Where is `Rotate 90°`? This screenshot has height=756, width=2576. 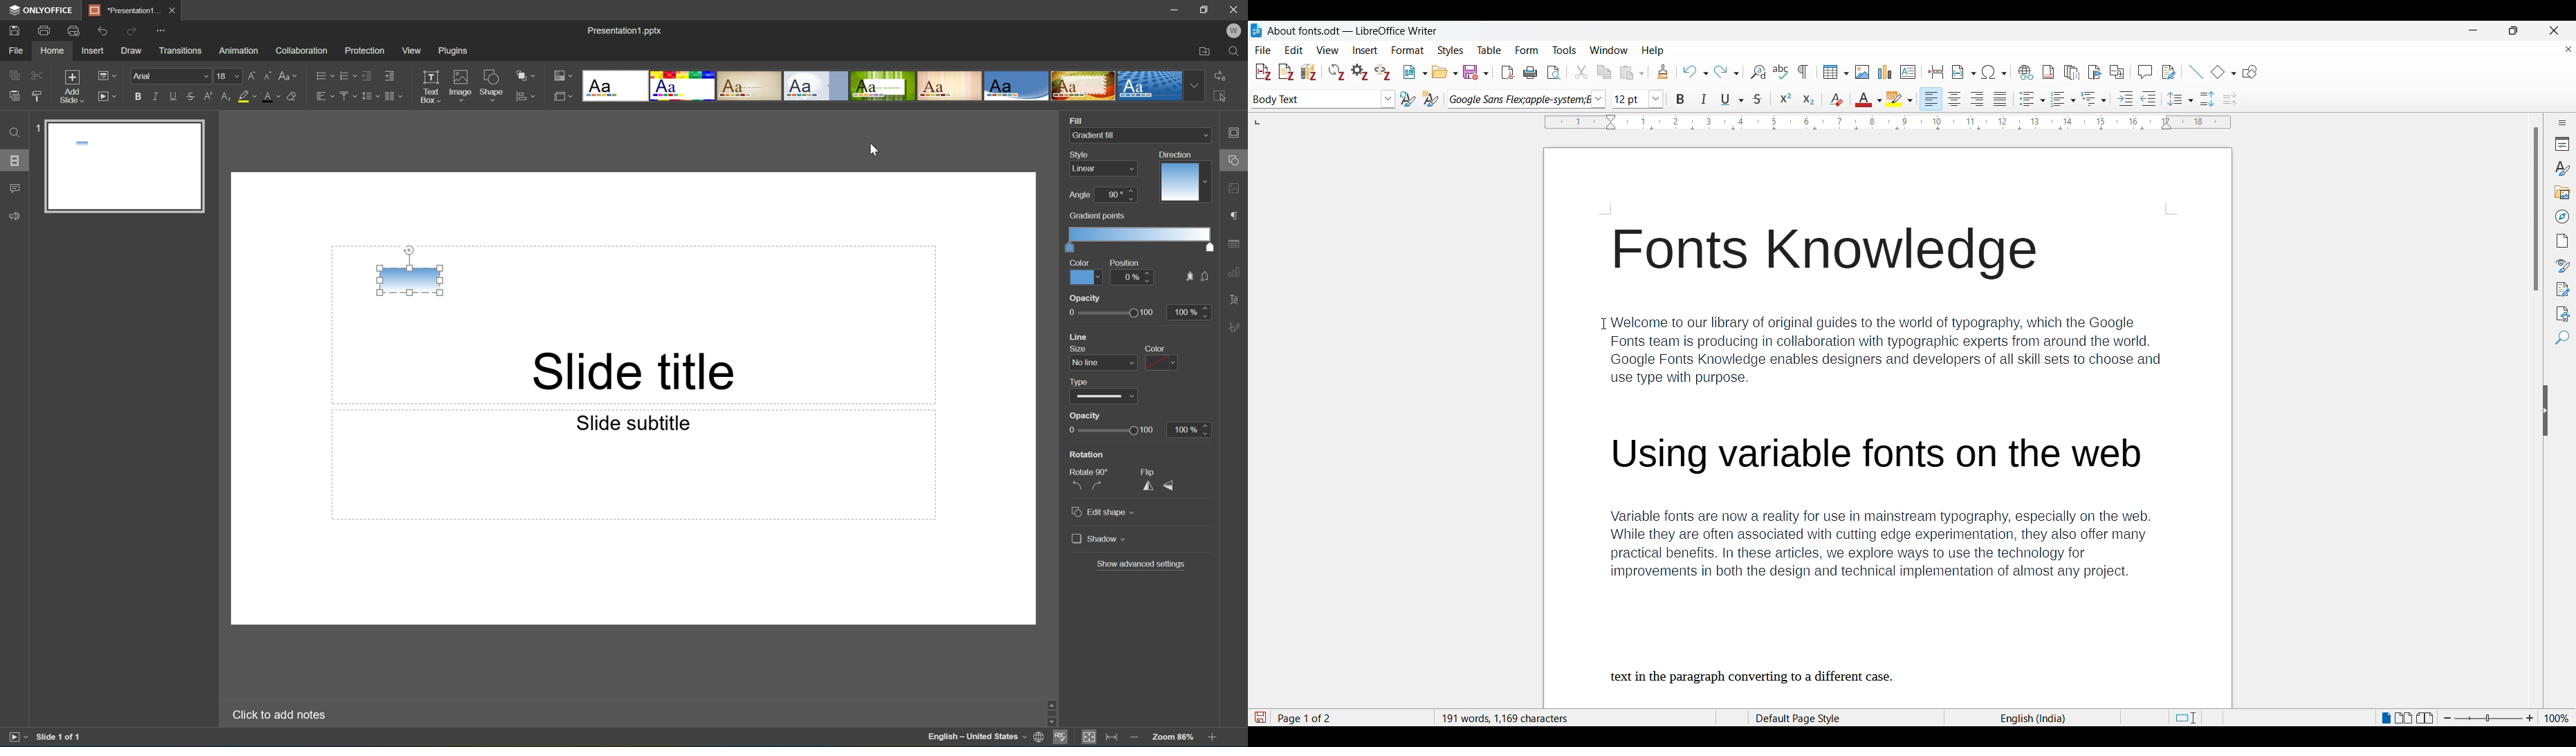
Rotate 90° is located at coordinates (1090, 471).